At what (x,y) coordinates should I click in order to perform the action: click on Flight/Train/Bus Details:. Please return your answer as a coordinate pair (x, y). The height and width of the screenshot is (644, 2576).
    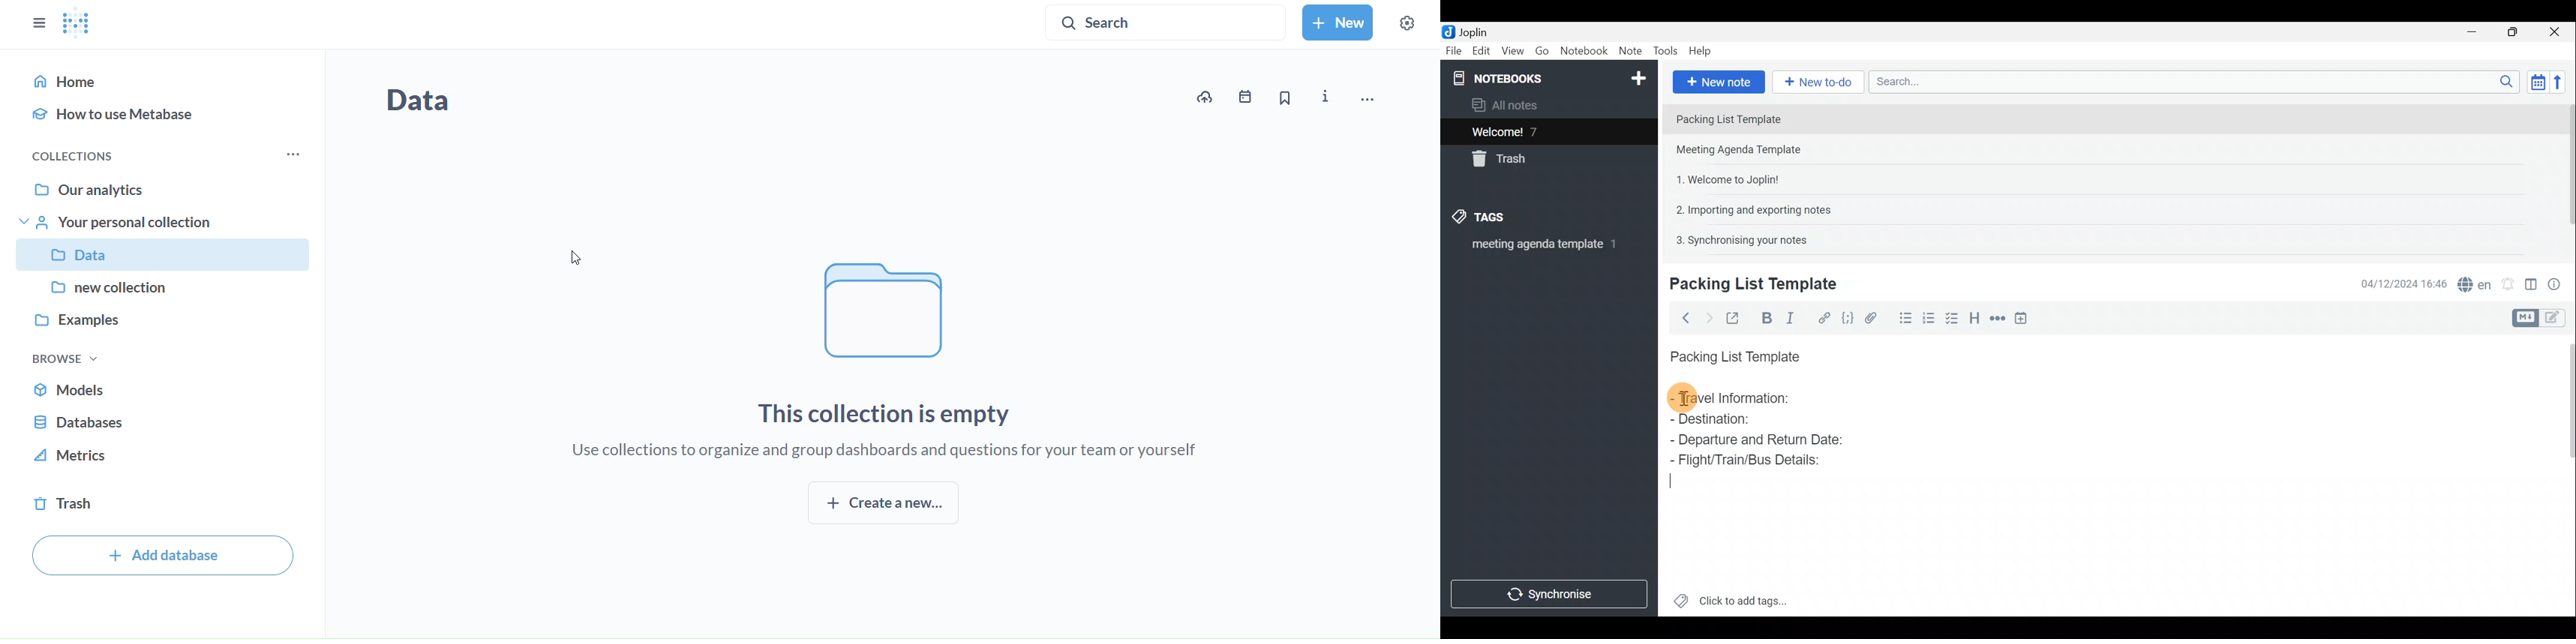
    Looking at the image, I should click on (1749, 461).